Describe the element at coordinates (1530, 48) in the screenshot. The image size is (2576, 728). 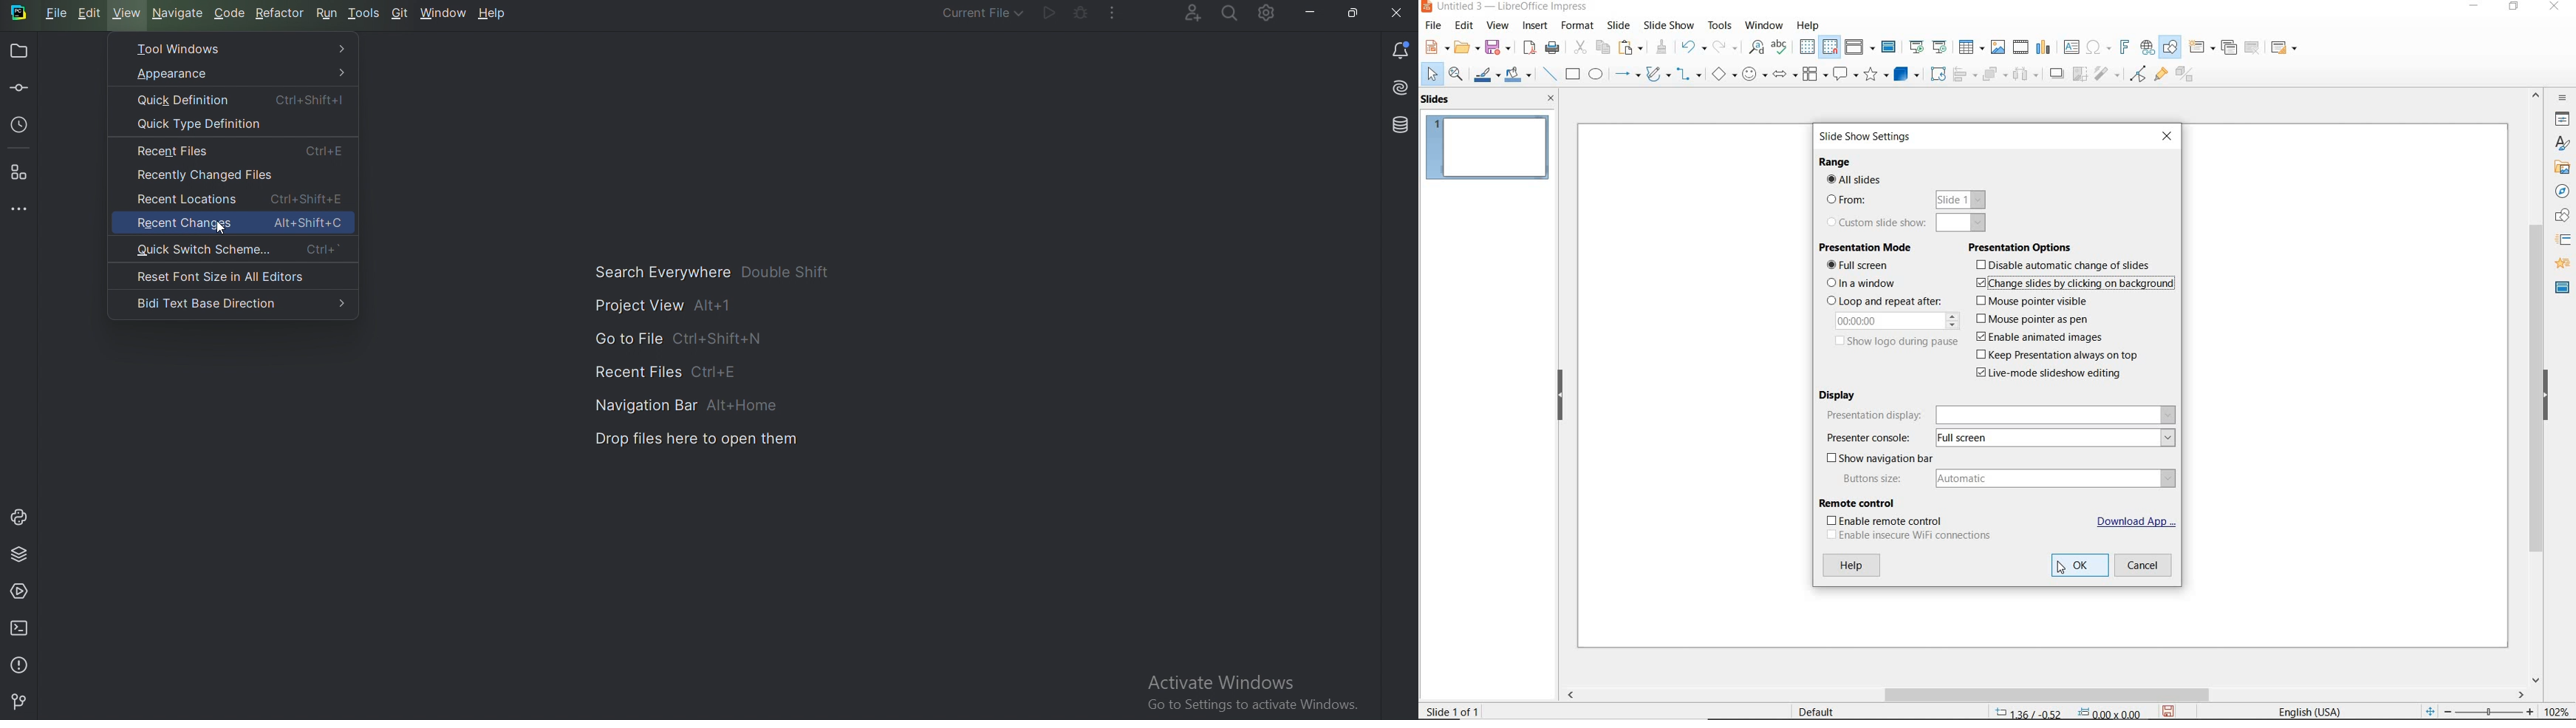
I see `EXPORT AS PDF` at that location.